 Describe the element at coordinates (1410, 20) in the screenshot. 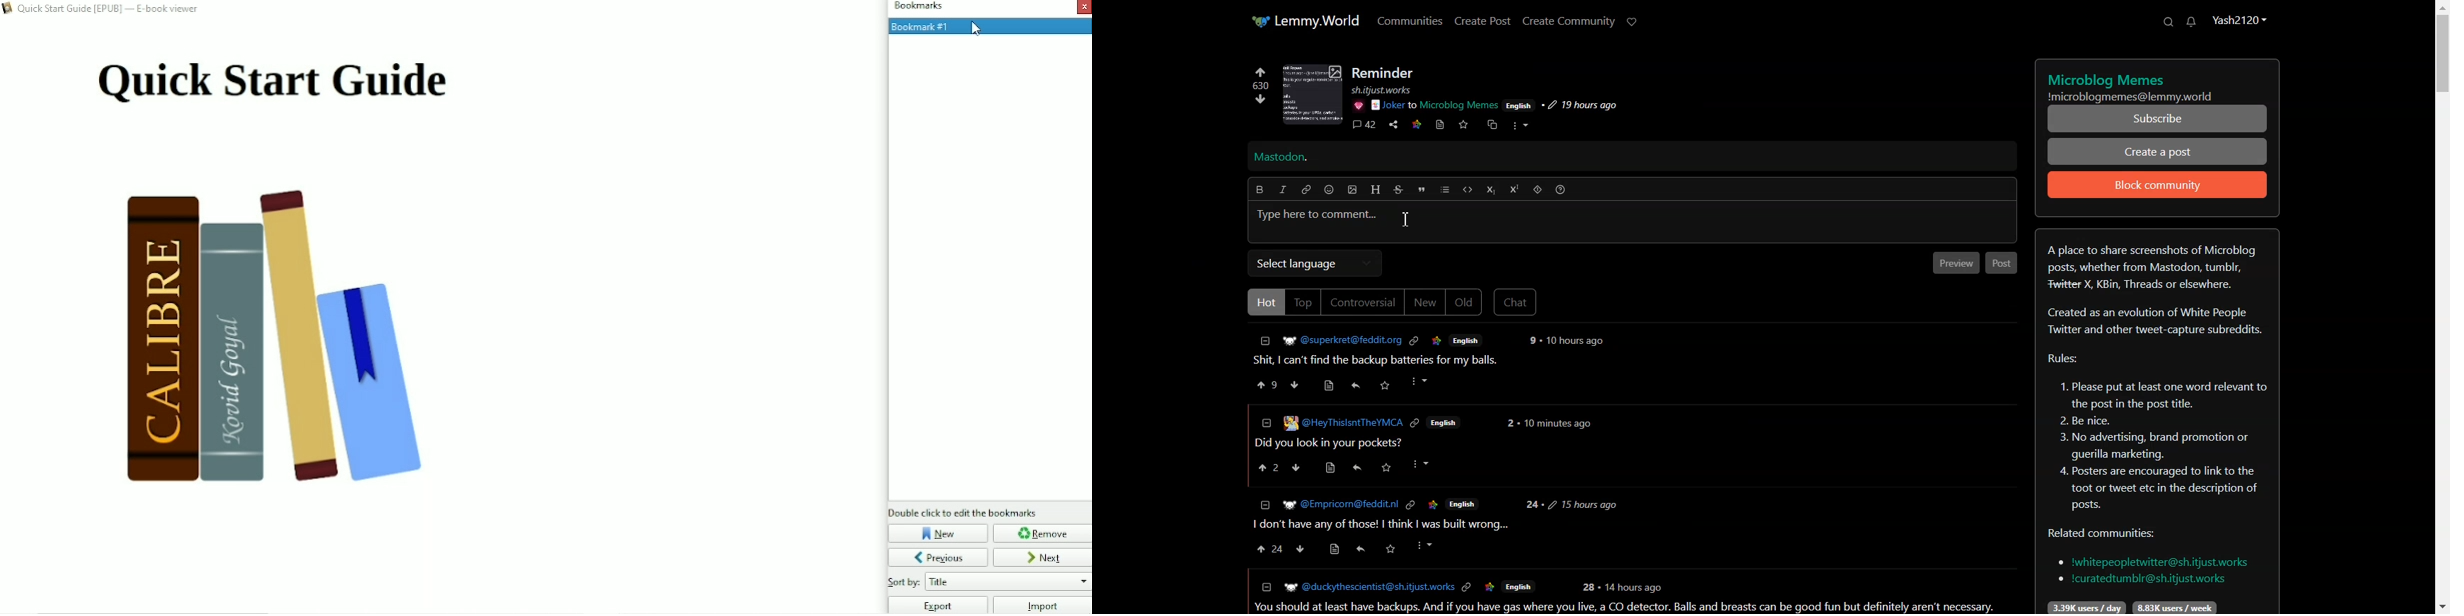

I see `Communities` at that location.